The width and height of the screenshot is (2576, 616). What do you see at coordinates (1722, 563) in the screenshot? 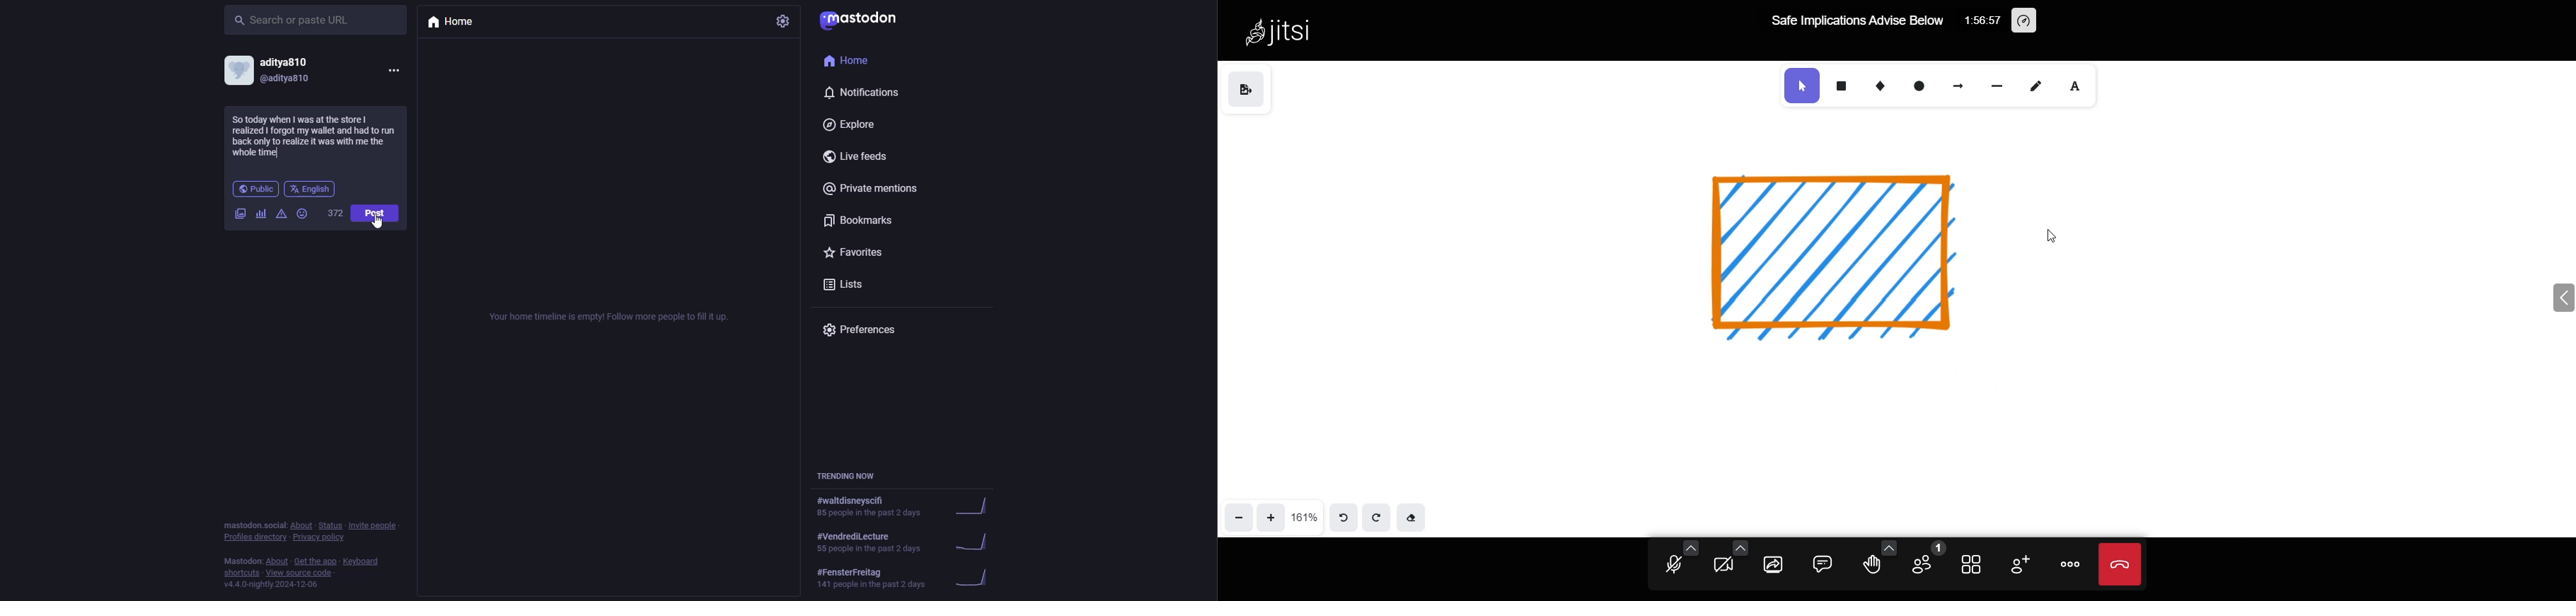
I see `start camera` at bounding box center [1722, 563].